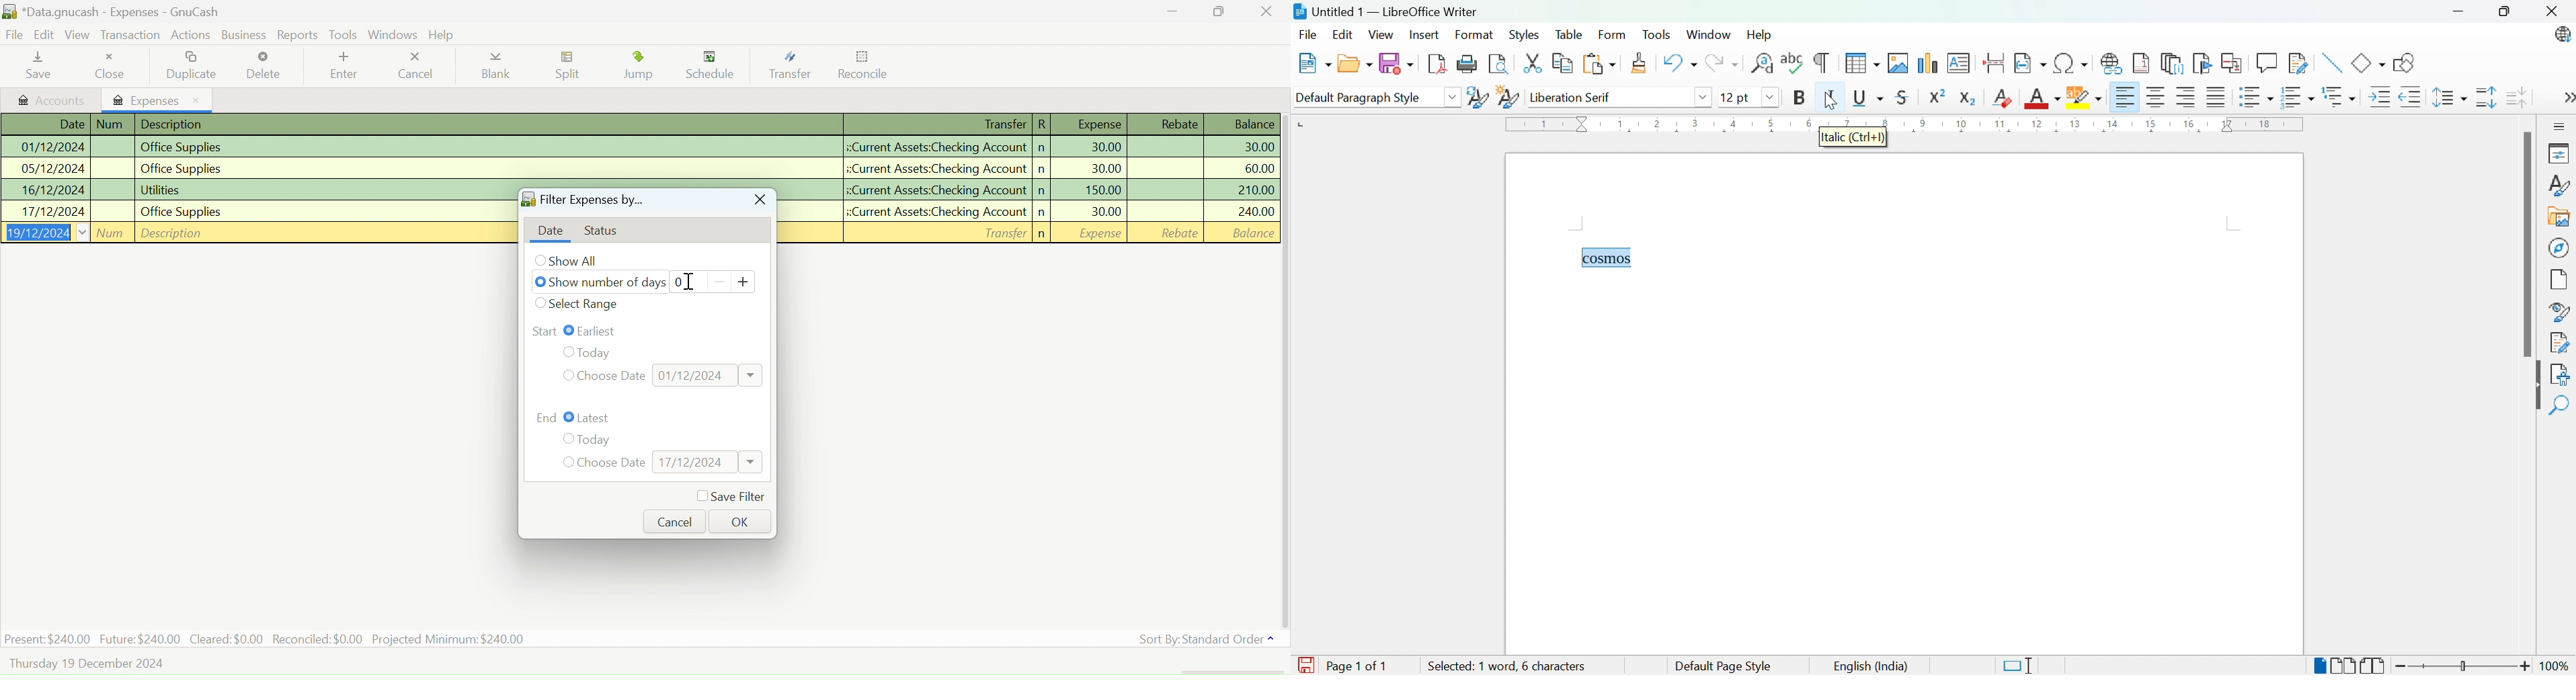 Image resolution: width=2576 pixels, height=700 pixels. What do you see at coordinates (2560, 281) in the screenshot?
I see `Page` at bounding box center [2560, 281].